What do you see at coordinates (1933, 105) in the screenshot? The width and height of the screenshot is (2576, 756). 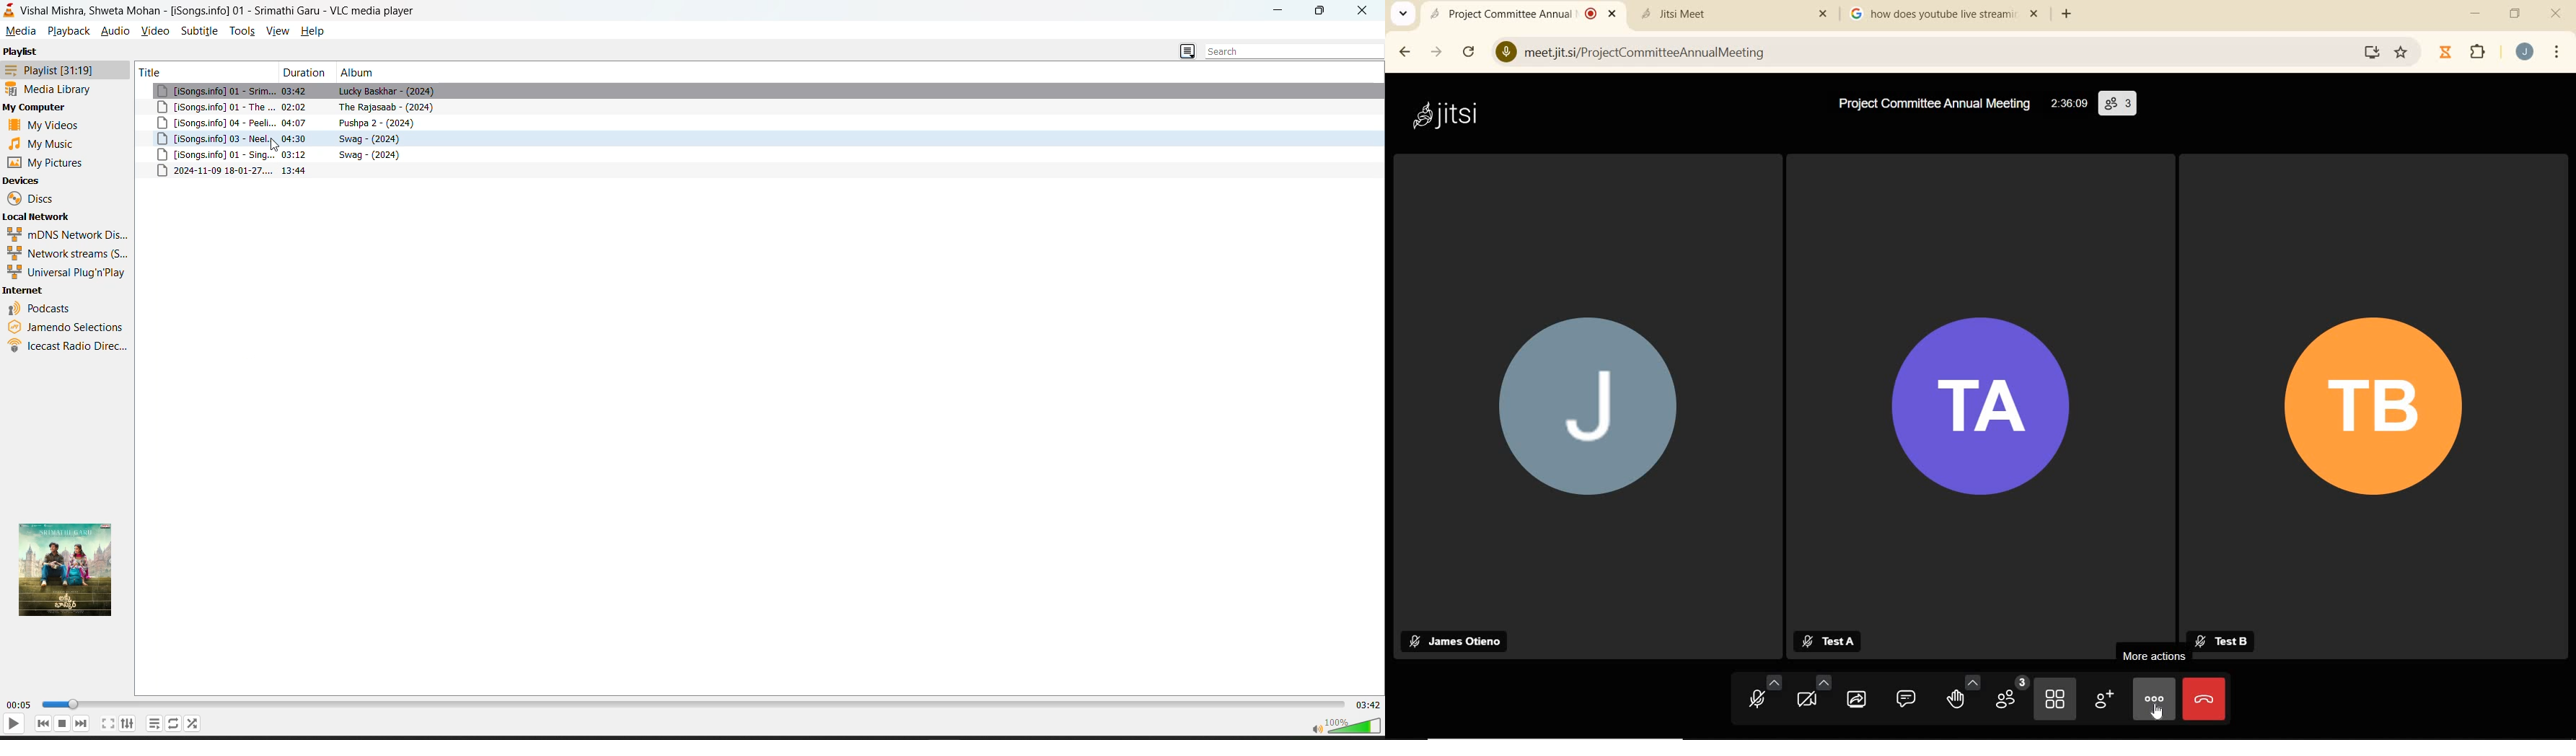 I see `Project Committee Annual Meeting` at bounding box center [1933, 105].